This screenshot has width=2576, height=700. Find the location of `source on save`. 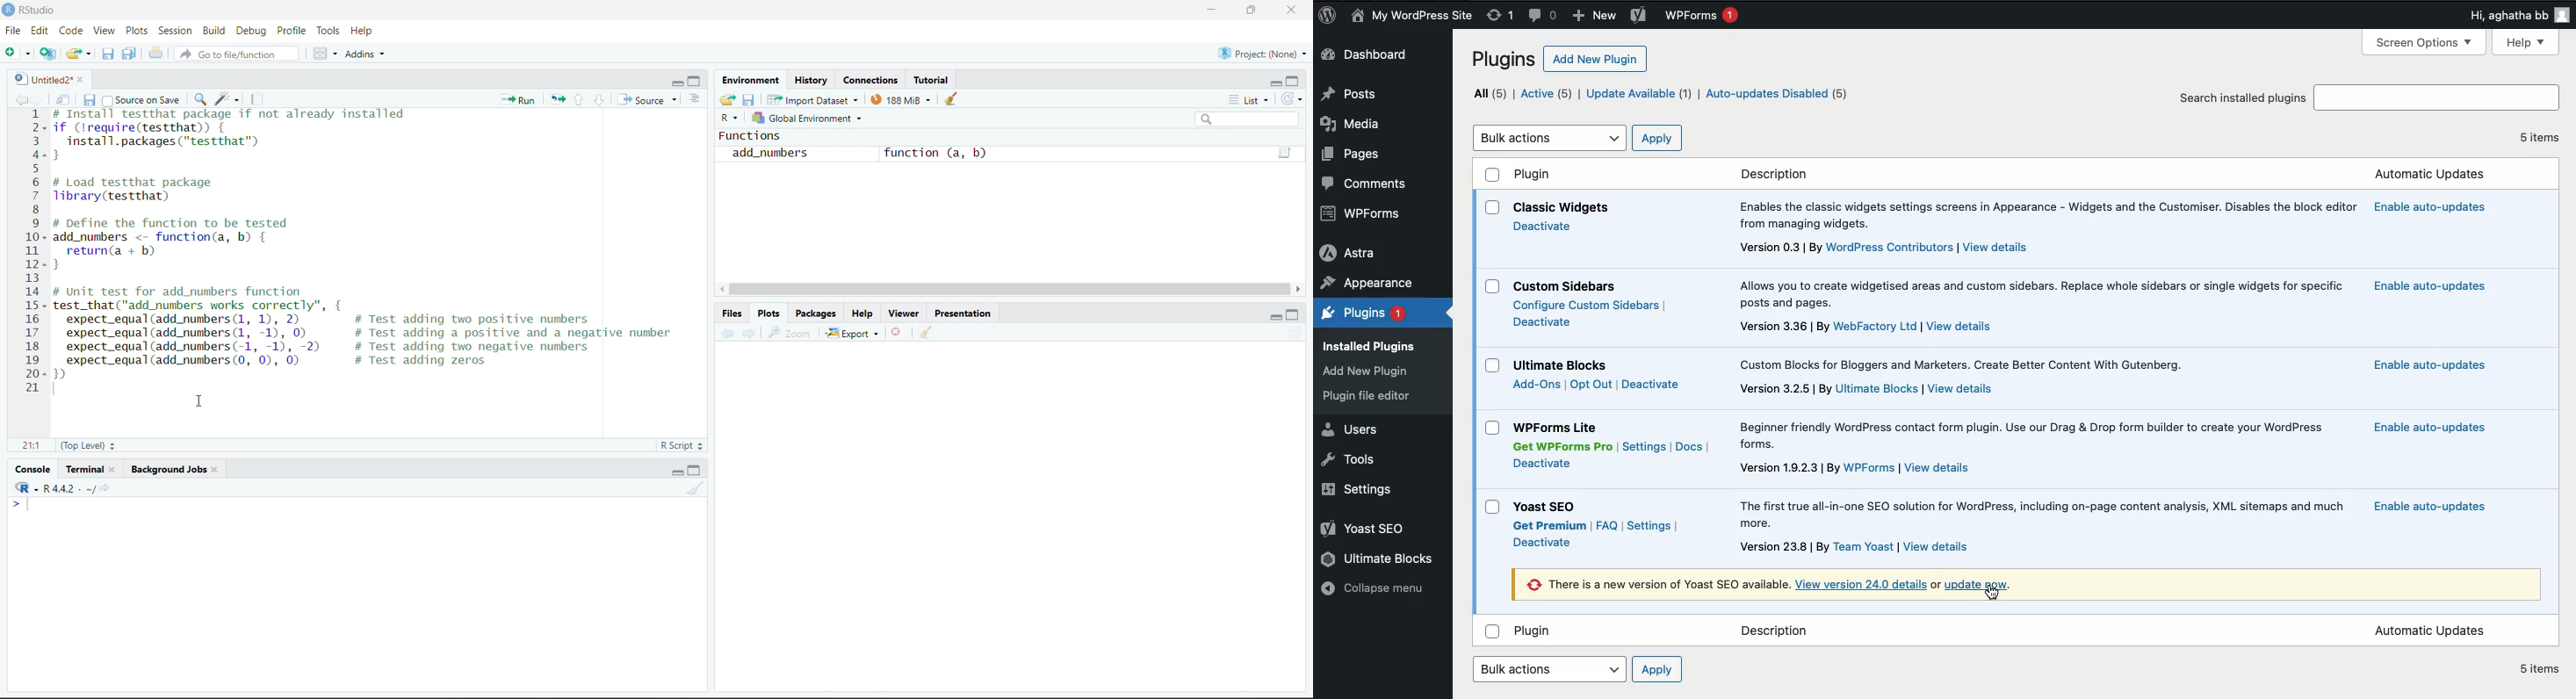

source on save is located at coordinates (144, 101).